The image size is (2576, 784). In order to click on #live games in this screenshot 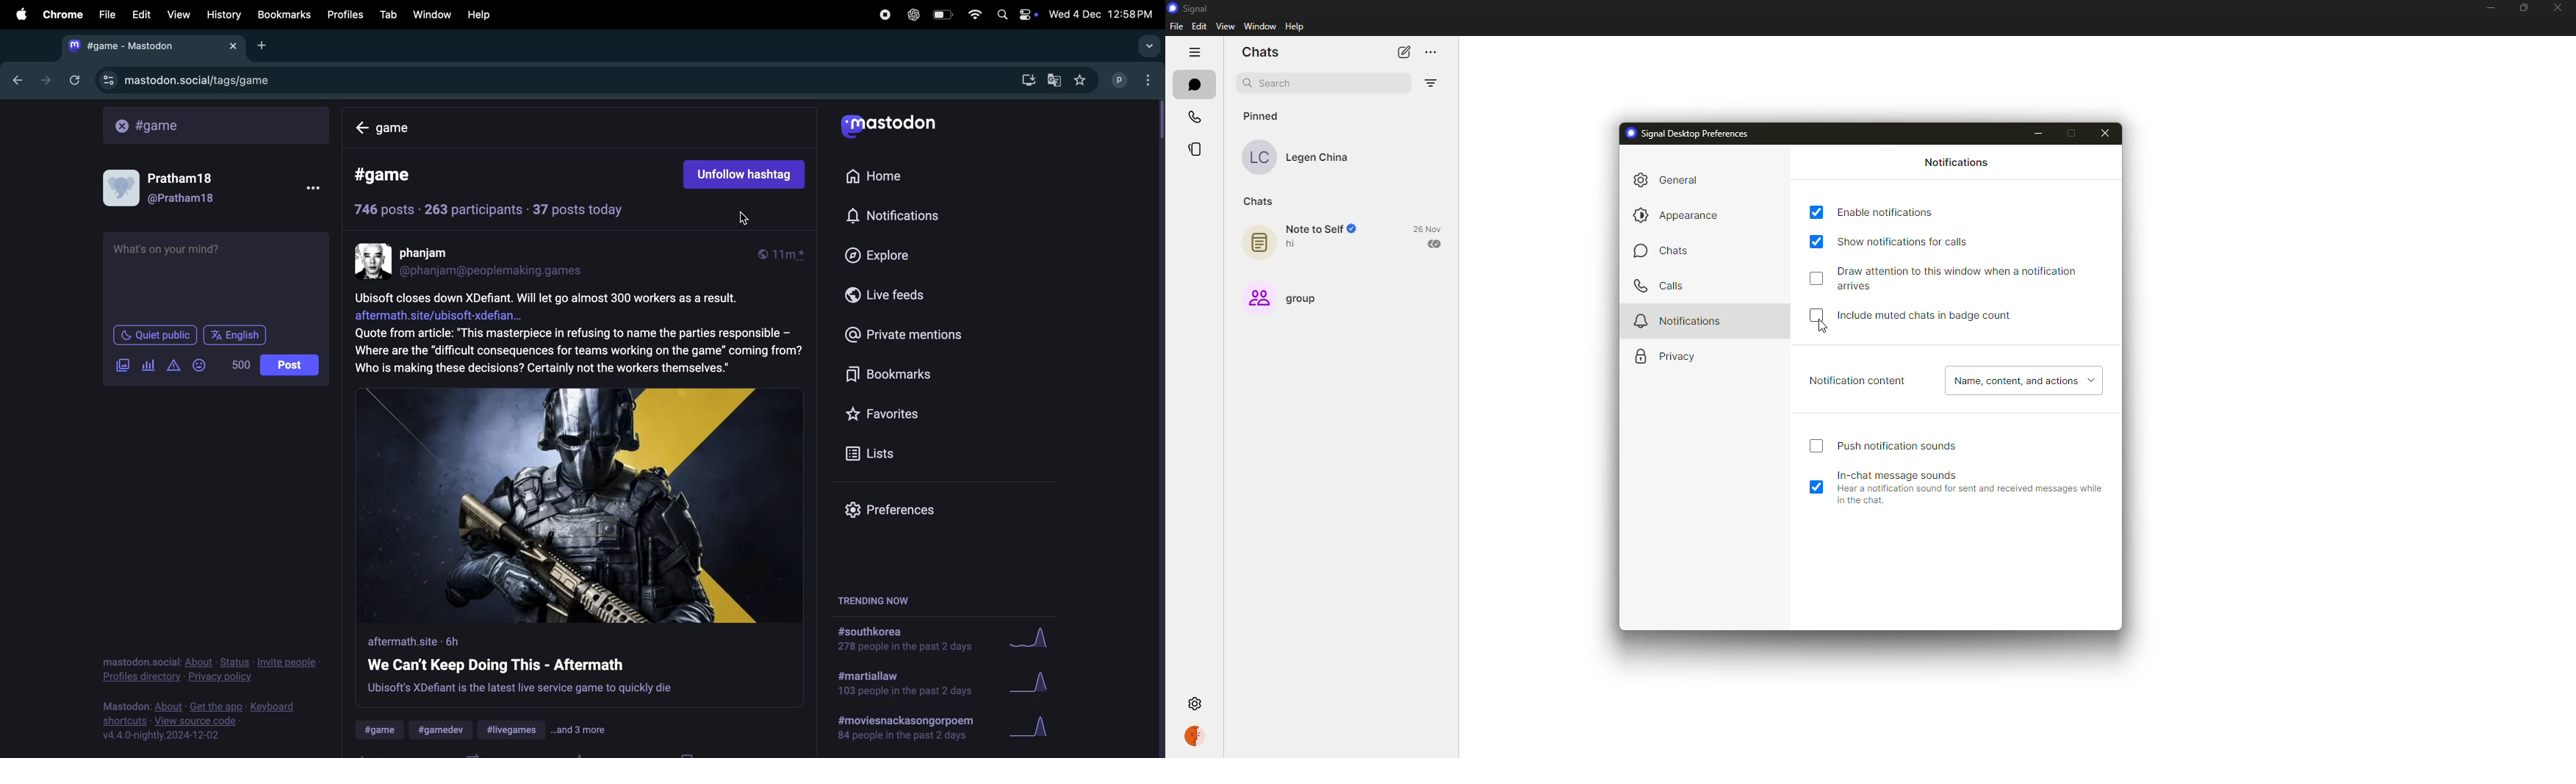, I will do `click(513, 730)`.